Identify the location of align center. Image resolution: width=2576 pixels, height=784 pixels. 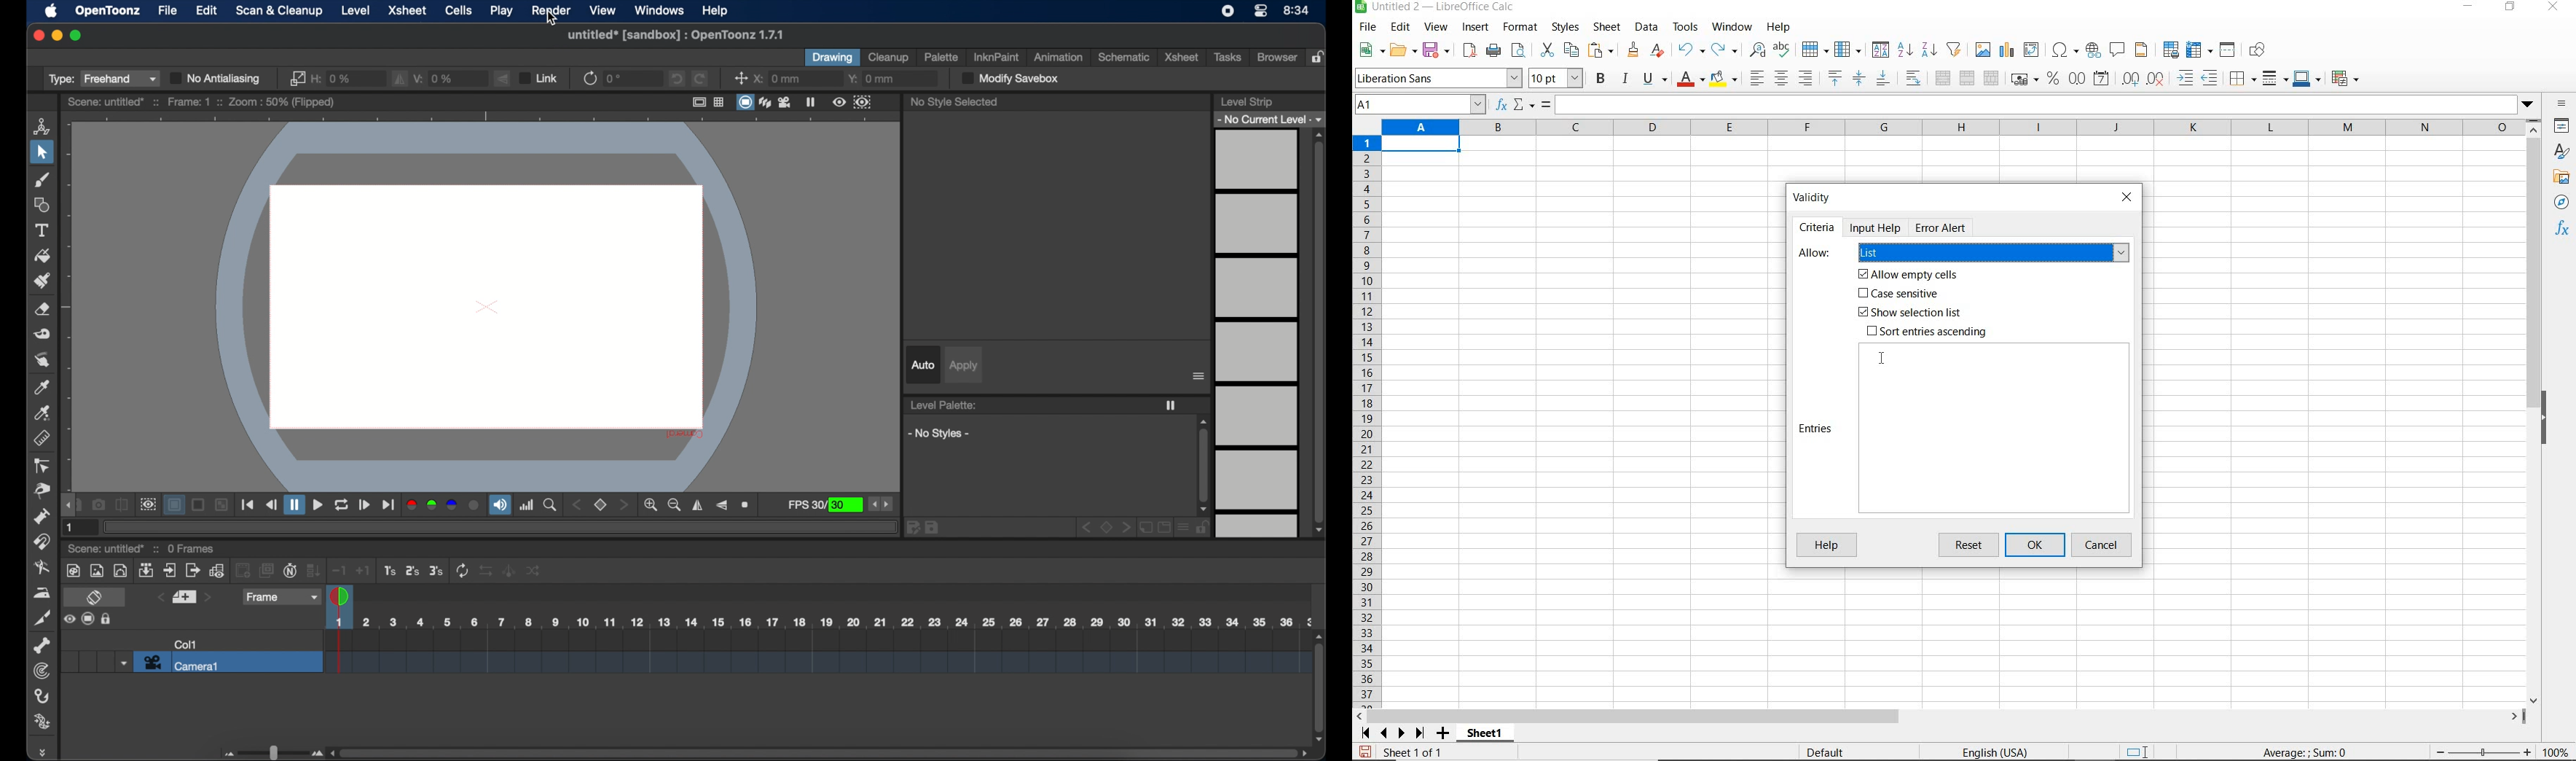
(1781, 79).